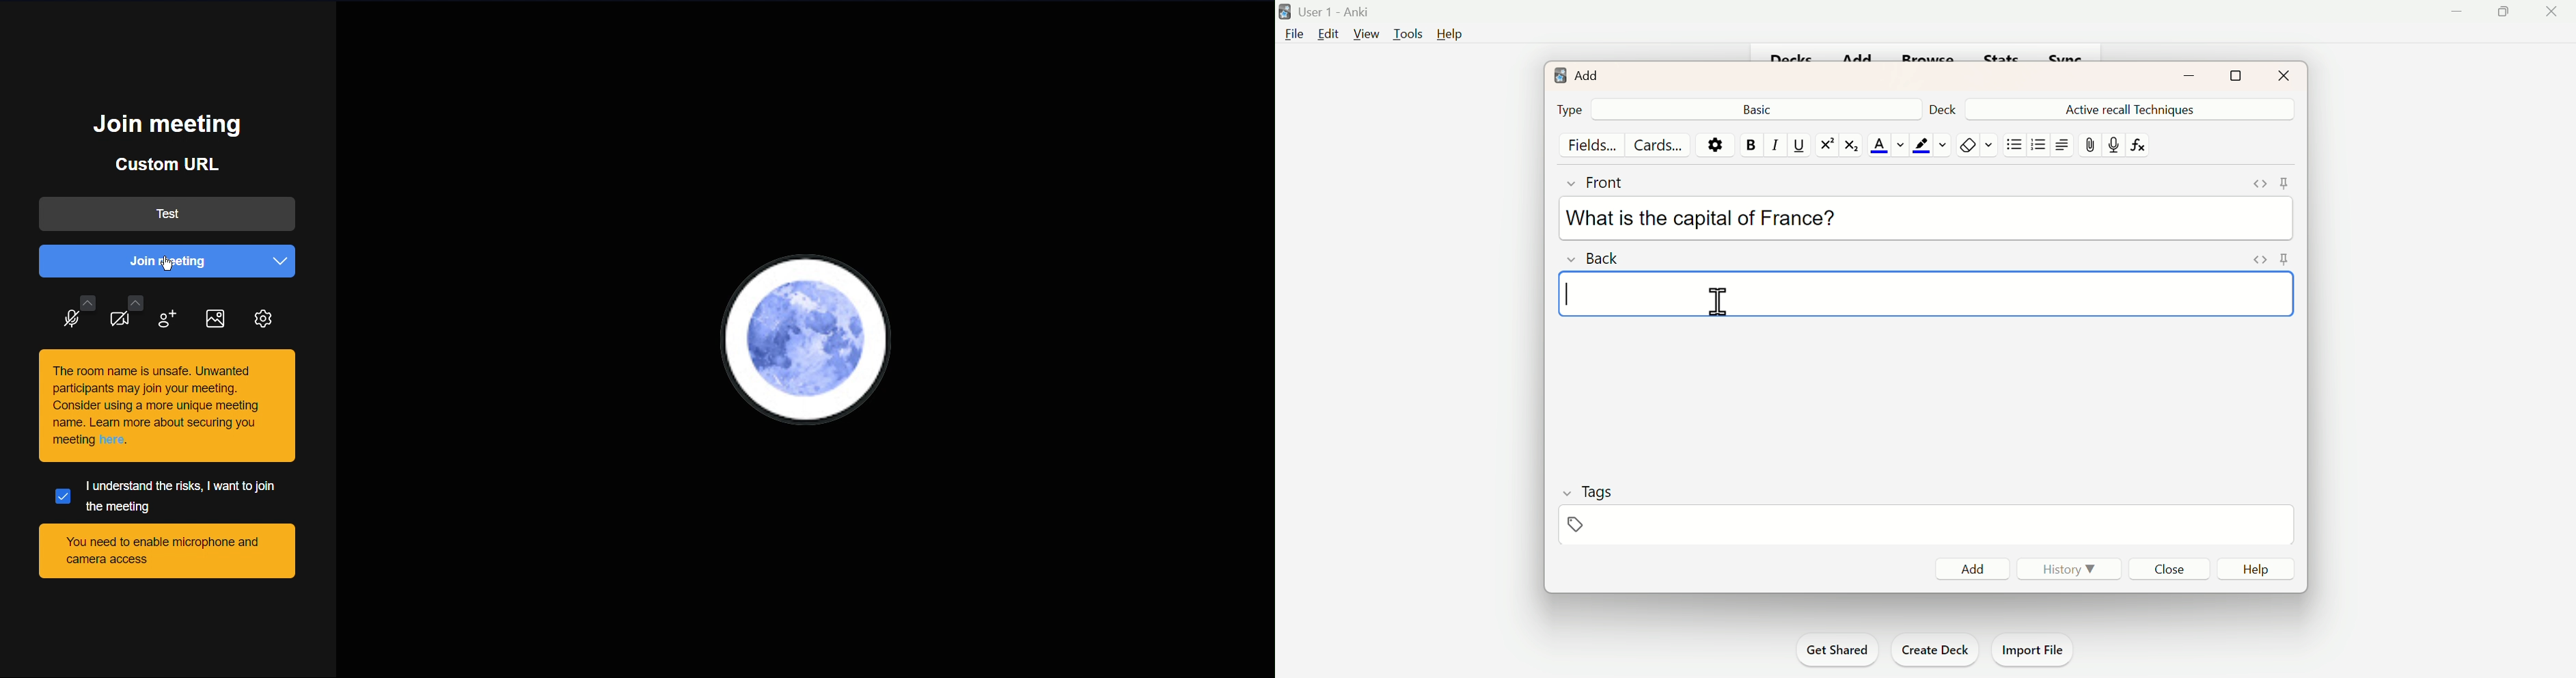 The width and height of the screenshot is (2576, 700). Describe the element at coordinates (2038, 145) in the screenshot. I see `Organised List` at that location.